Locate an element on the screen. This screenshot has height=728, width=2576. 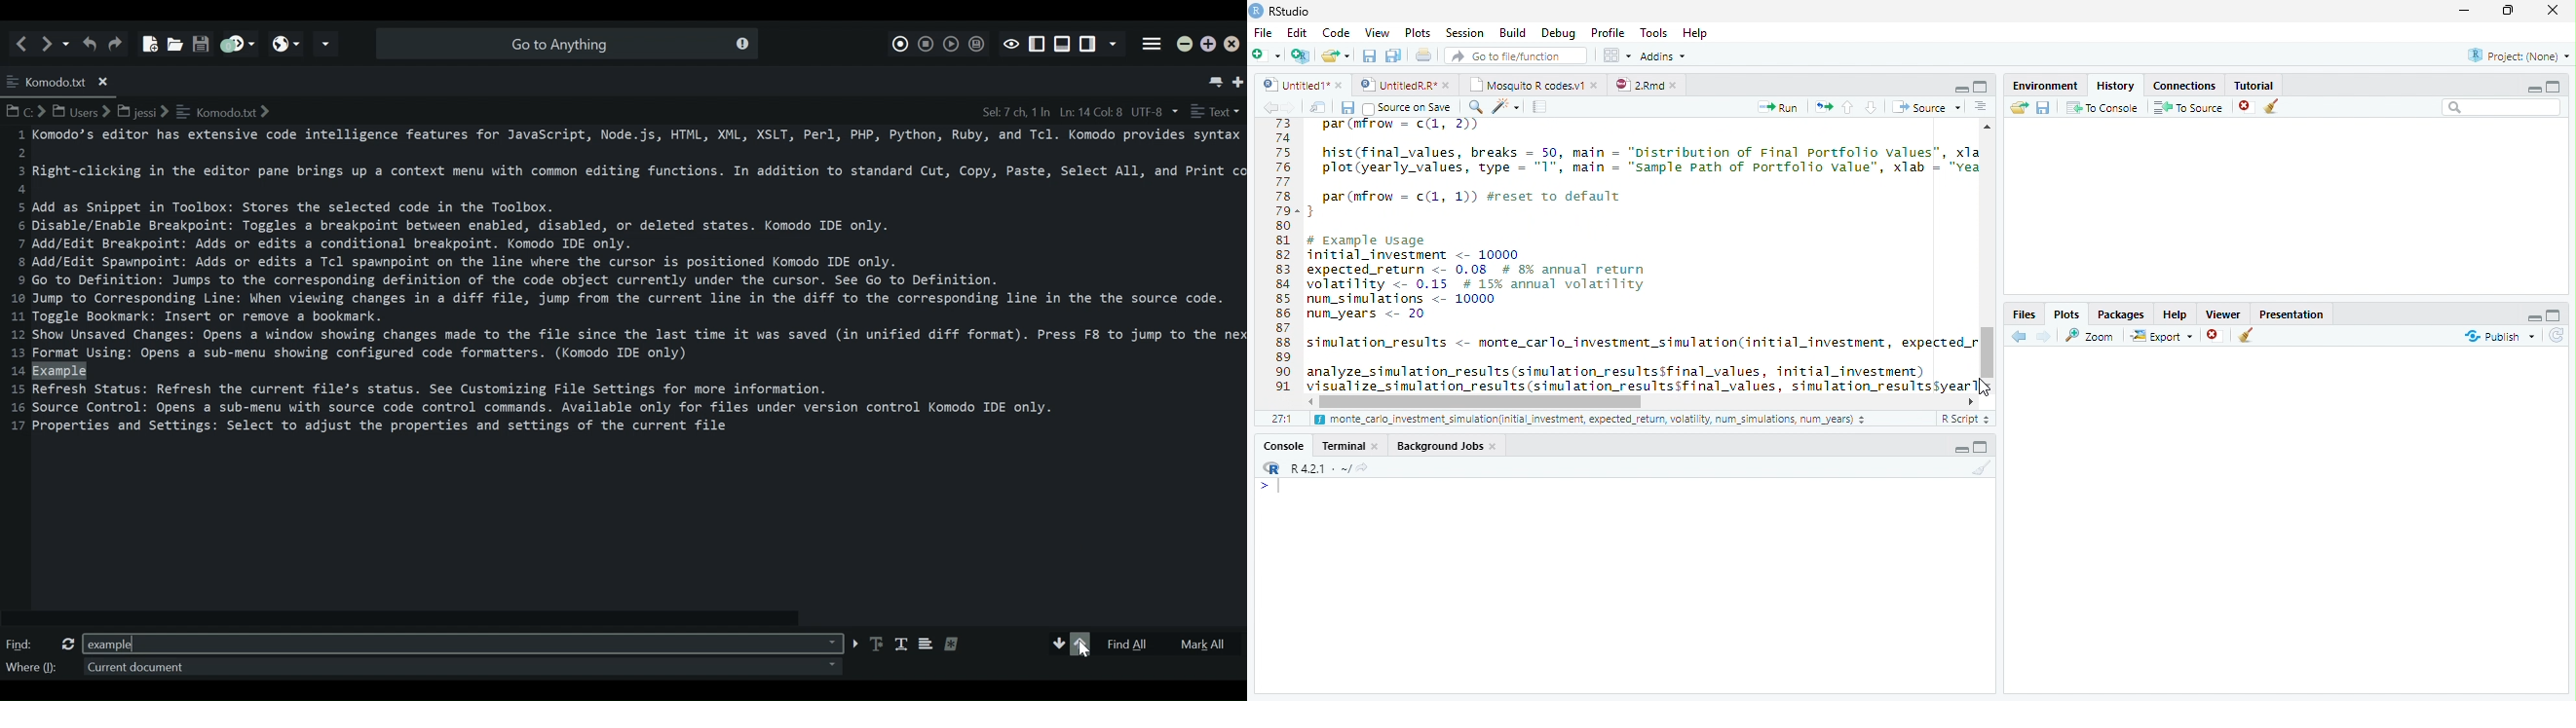
‘Connections is located at coordinates (2181, 84).